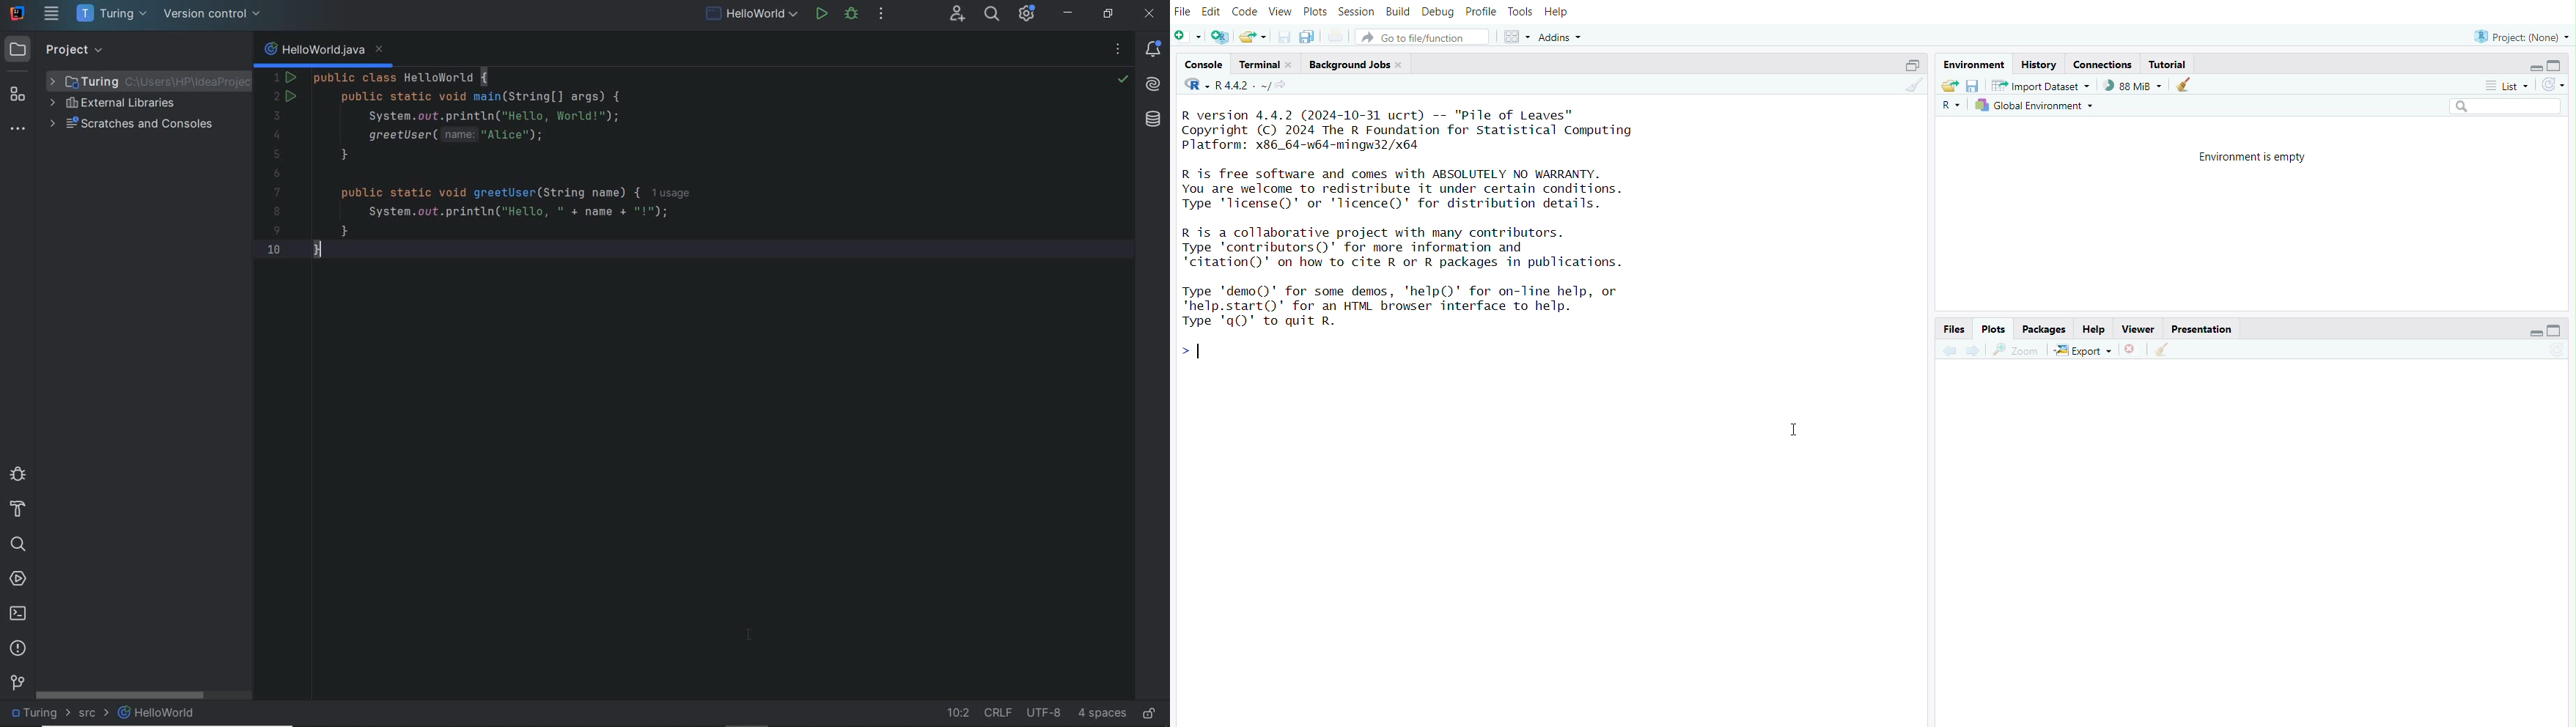 Image resolution: width=2576 pixels, height=728 pixels. Describe the element at coordinates (1438, 128) in the screenshot. I see `version of R` at that location.